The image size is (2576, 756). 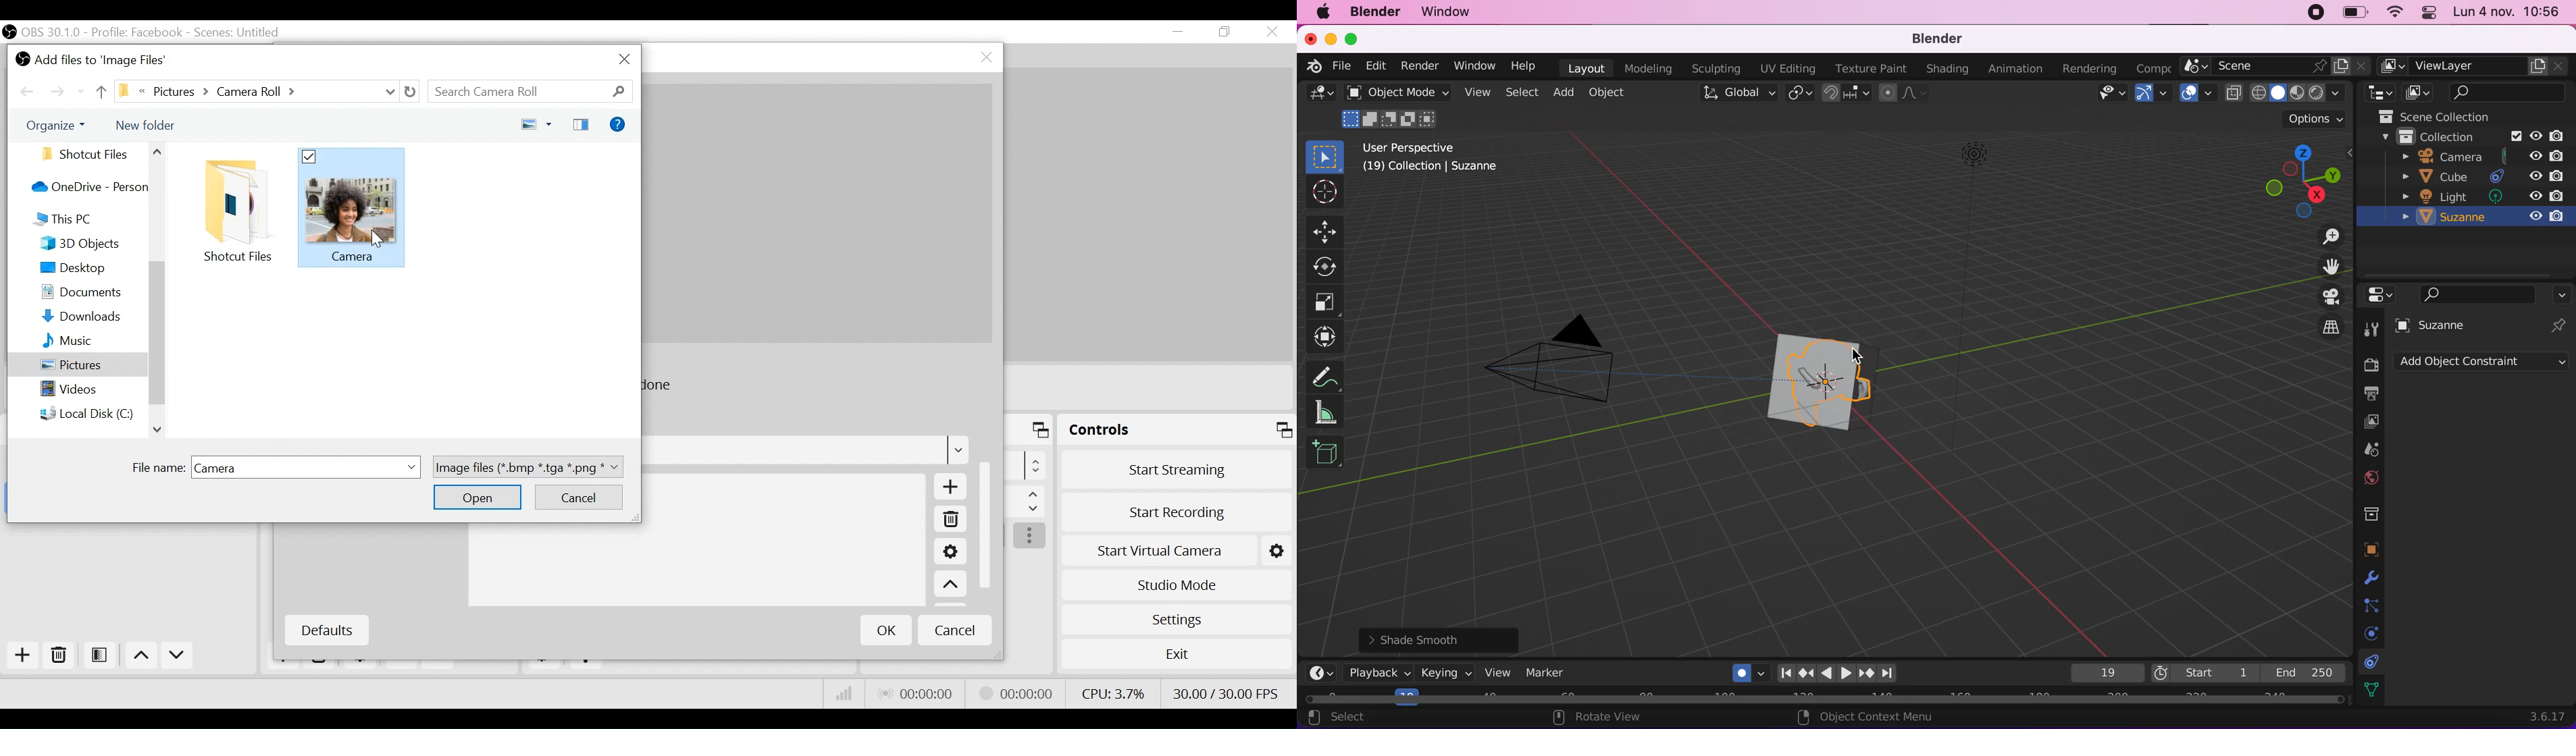 I want to click on constraints, so click(x=2372, y=660).